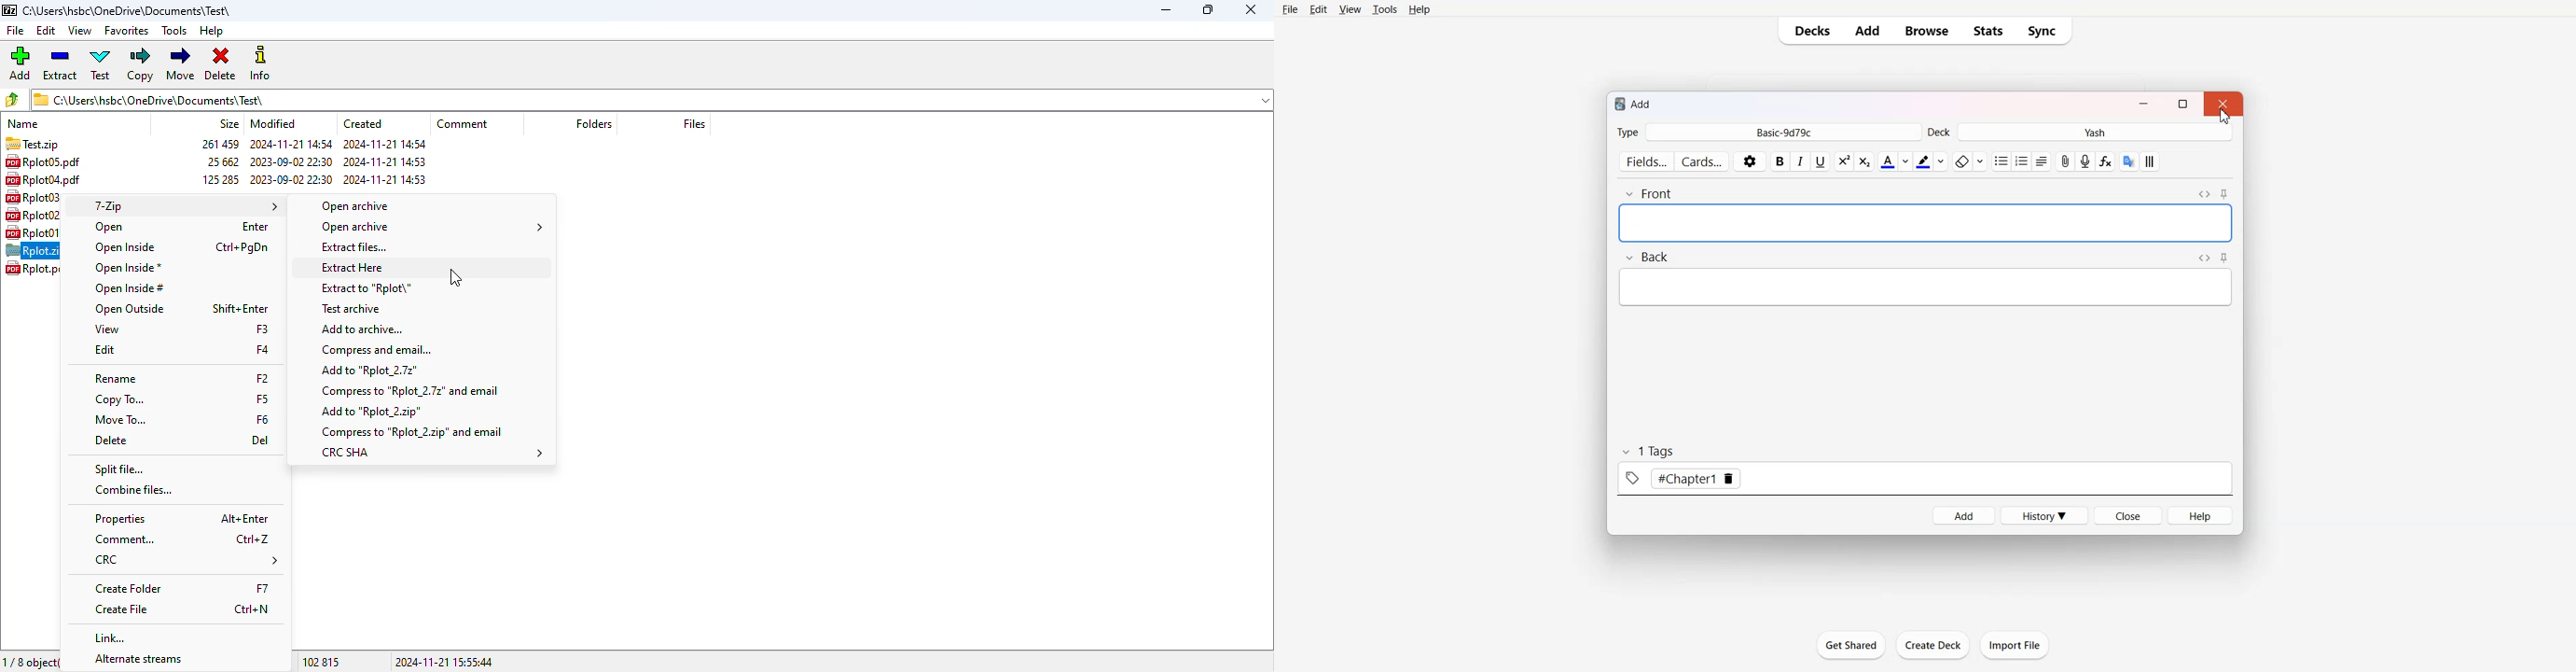 This screenshot has width=2576, height=672. I want to click on Edit, so click(1320, 10).